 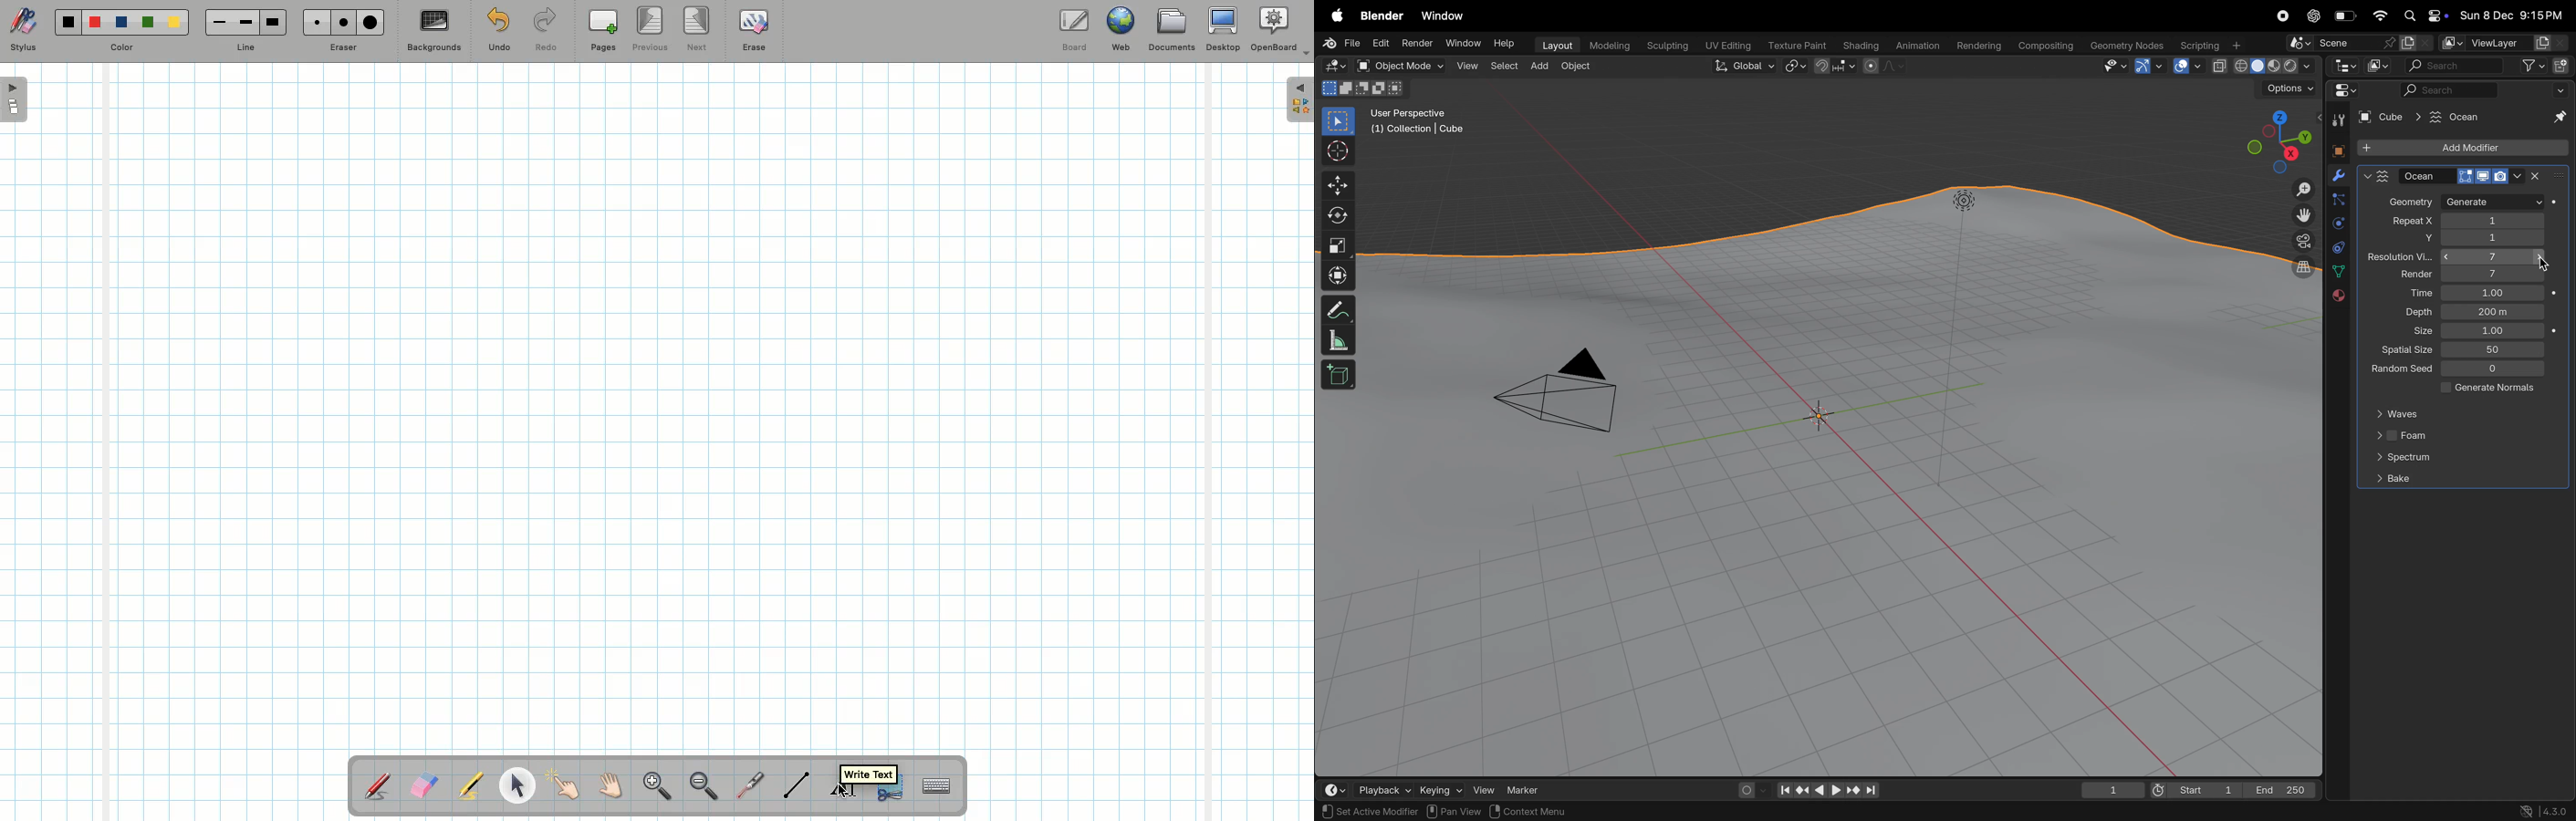 What do you see at coordinates (2451, 91) in the screenshot?
I see `searchbar` at bounding box center [2451, 91].